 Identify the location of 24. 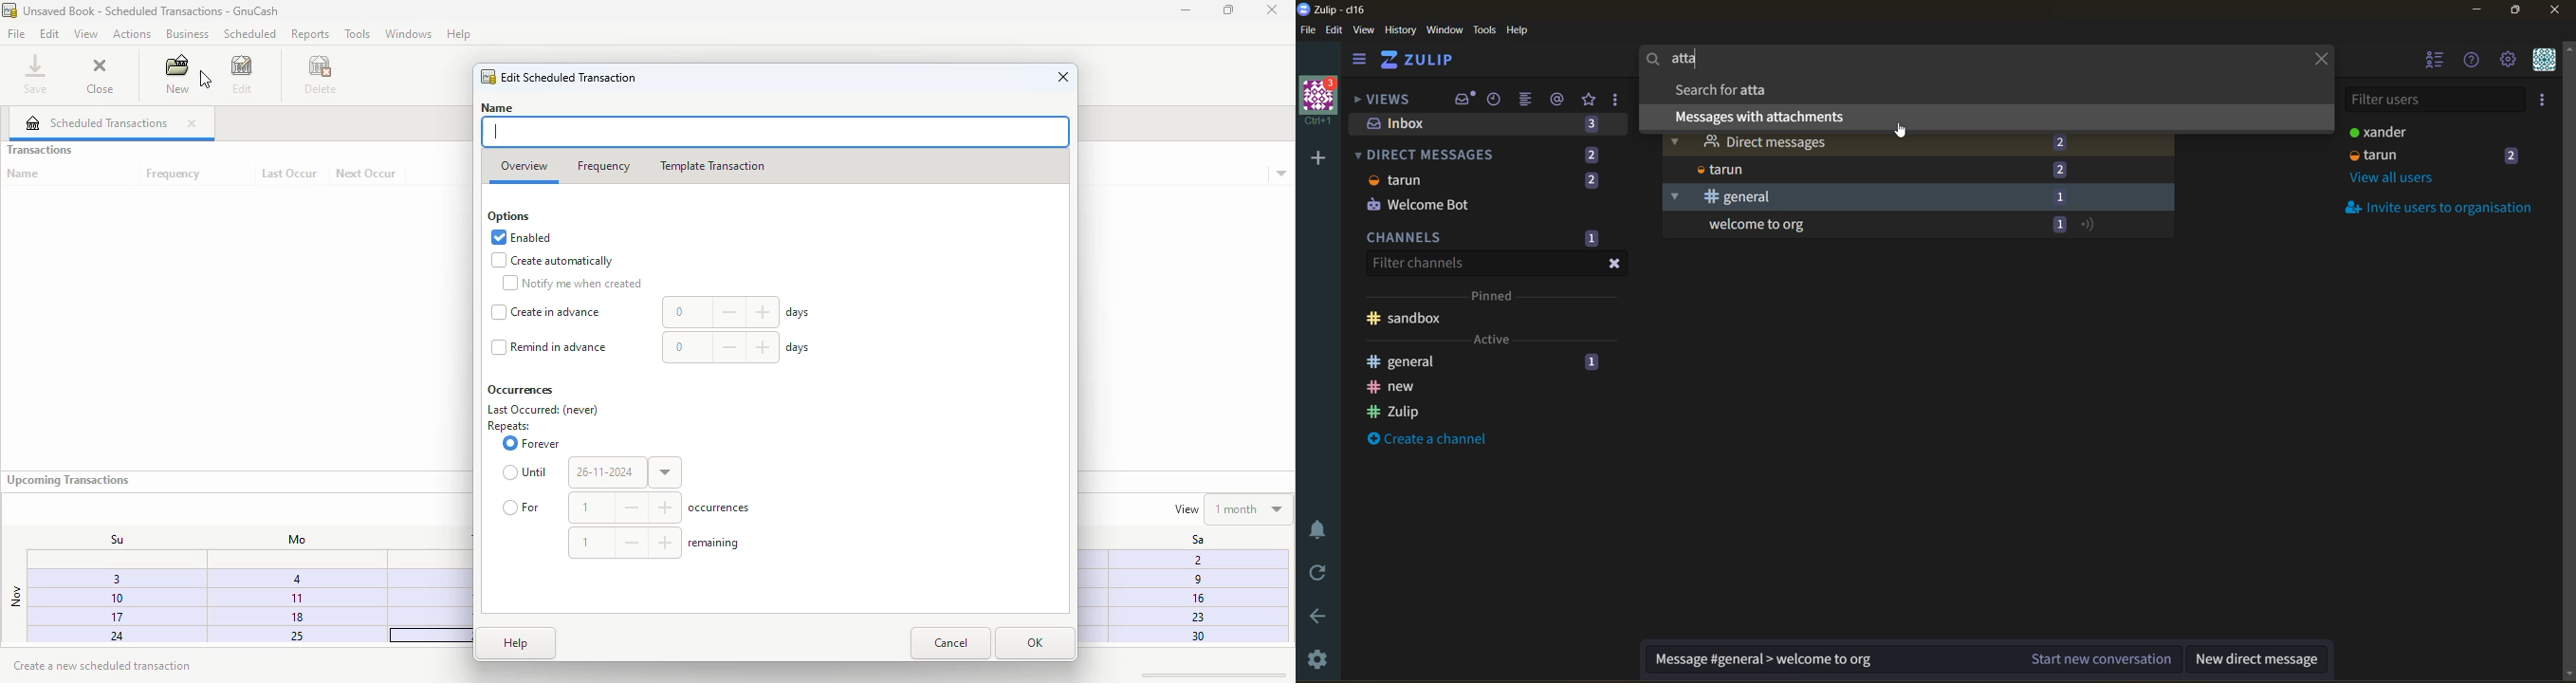
(98, 637).